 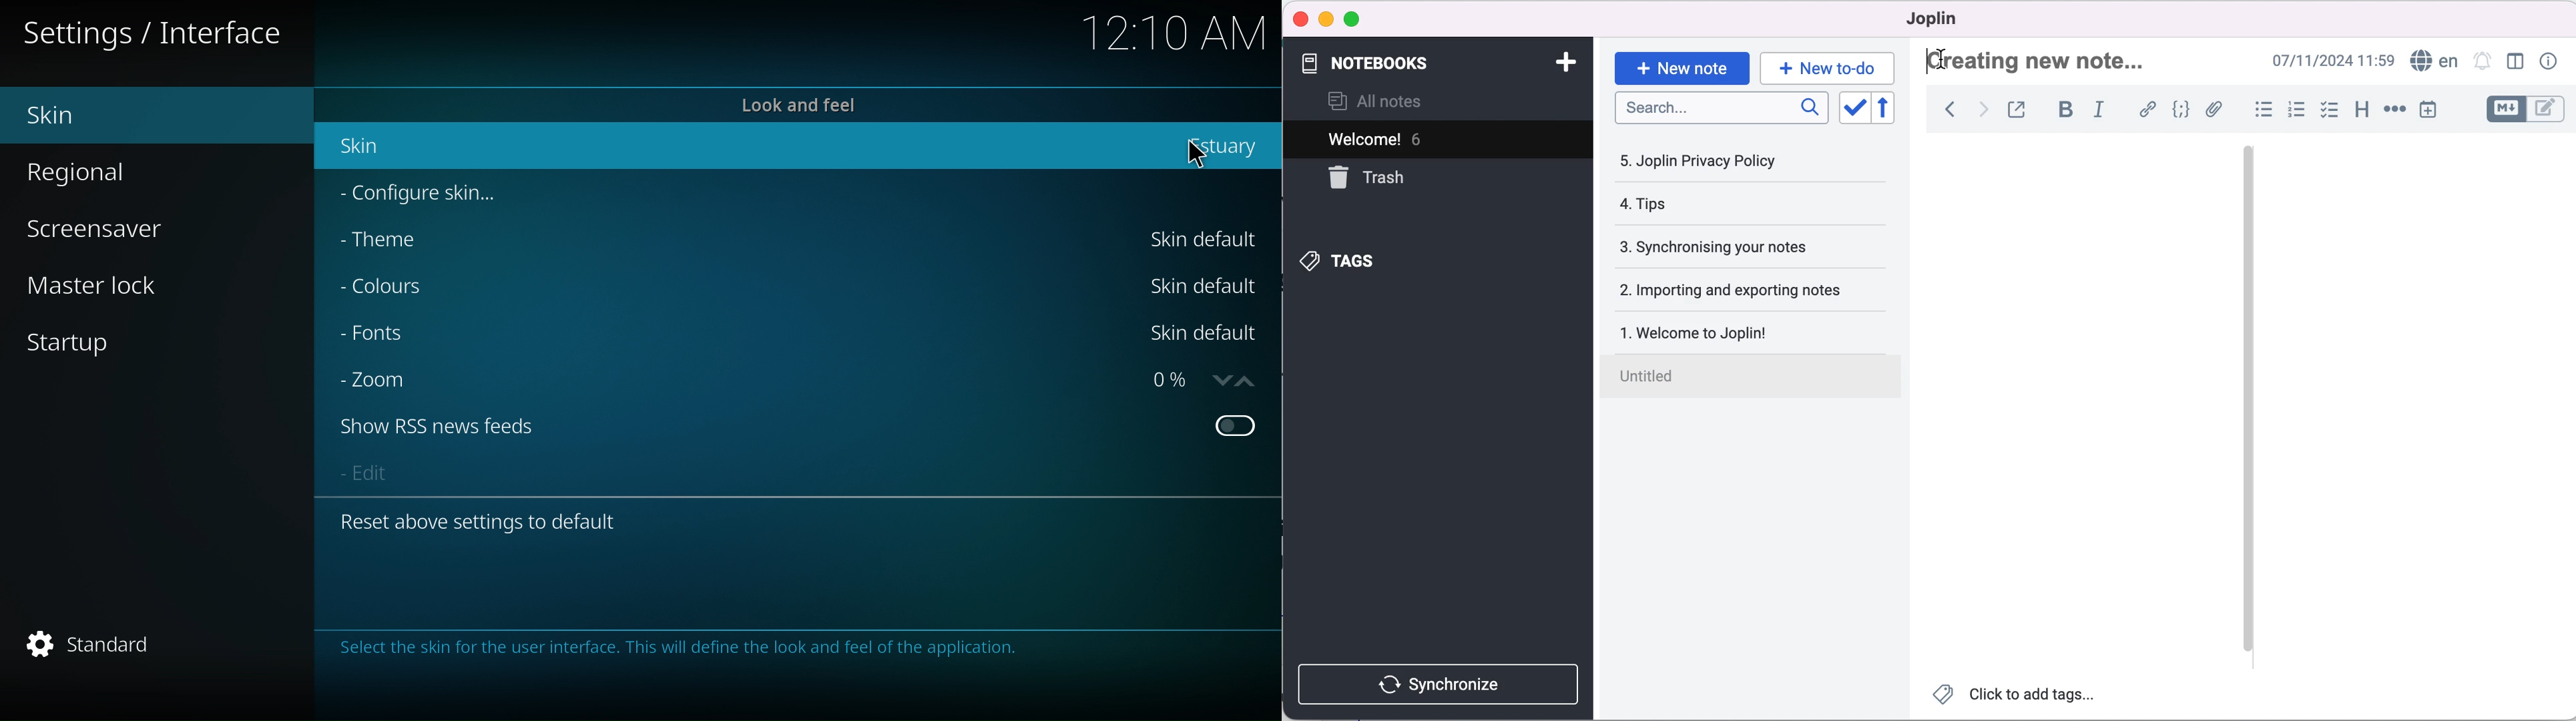 I want to click on toggle editor layout, so click(x=2516, y=62).